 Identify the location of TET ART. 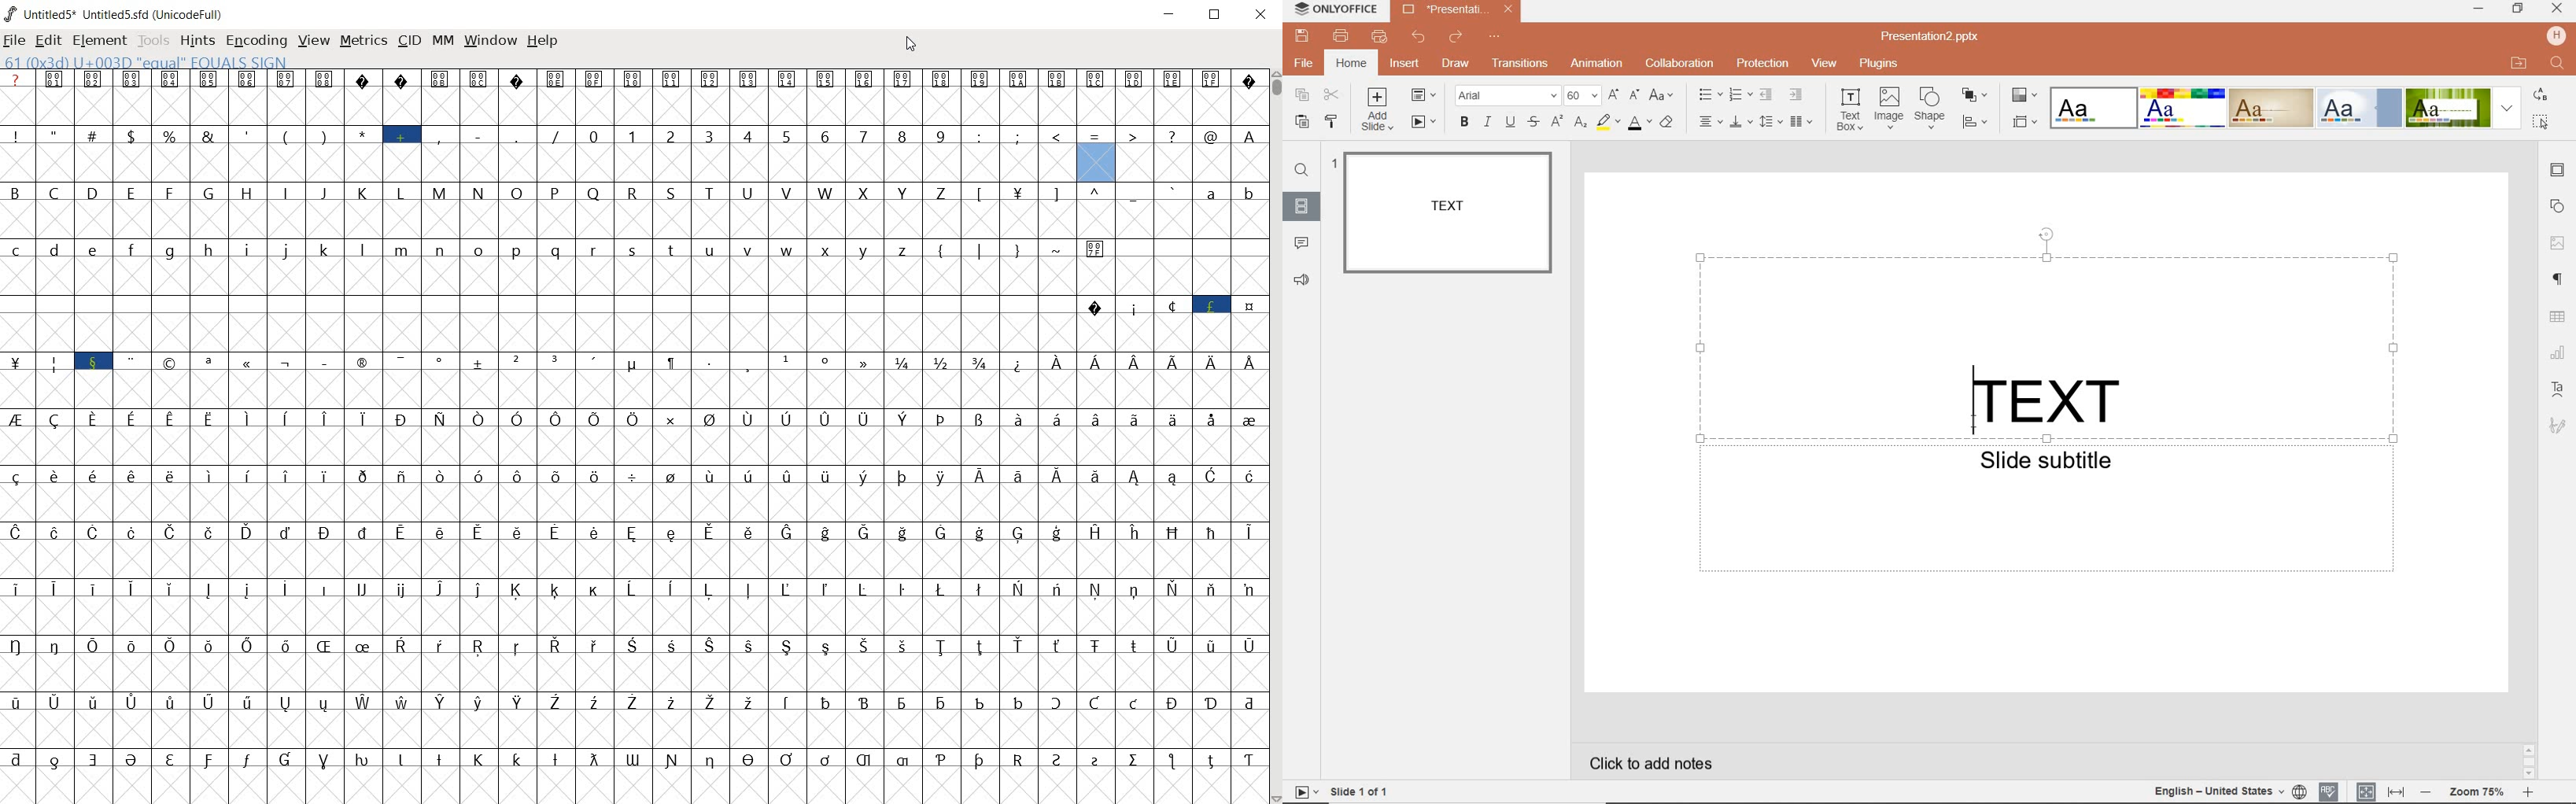
(2557, 387).